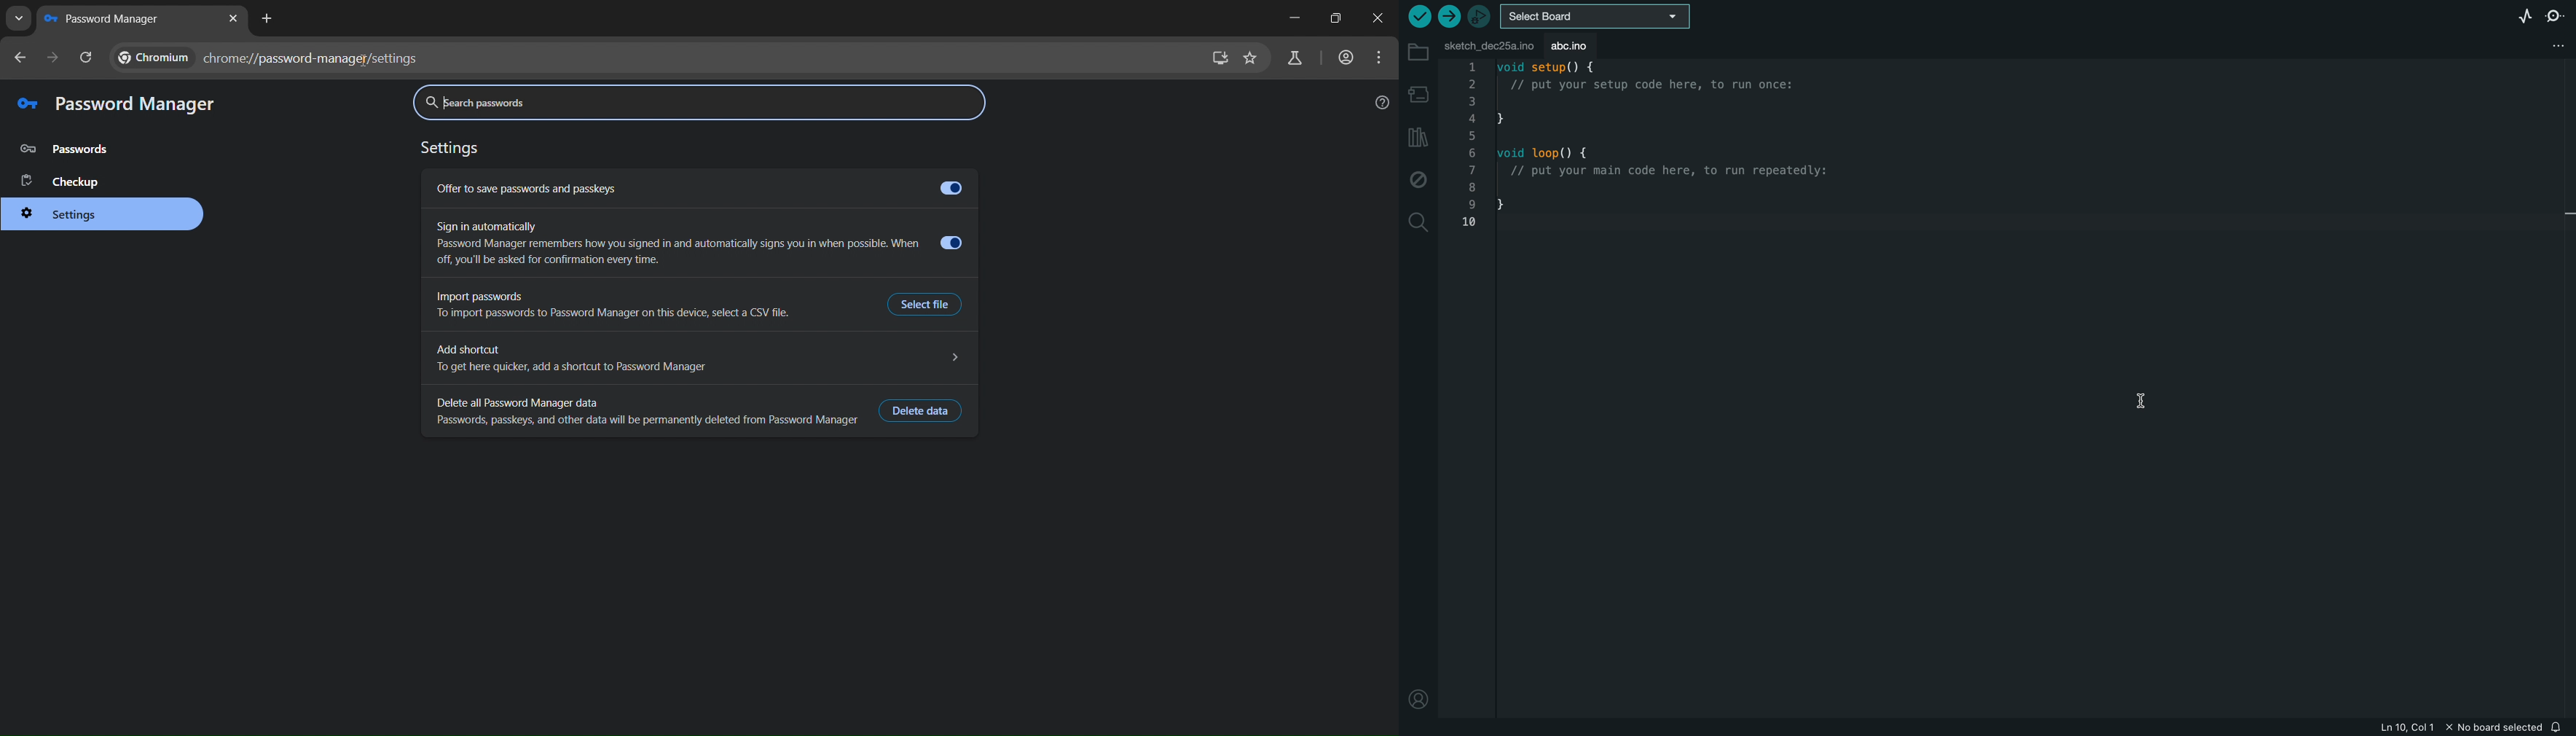 This screenshot has width=2576, height=756. What do you see at coordinates (613, 308) in the screenshot?
I see `Import passwords
To import passwords to Password Manager on this device, select a CSV file.` at bounding box center [613, 308].